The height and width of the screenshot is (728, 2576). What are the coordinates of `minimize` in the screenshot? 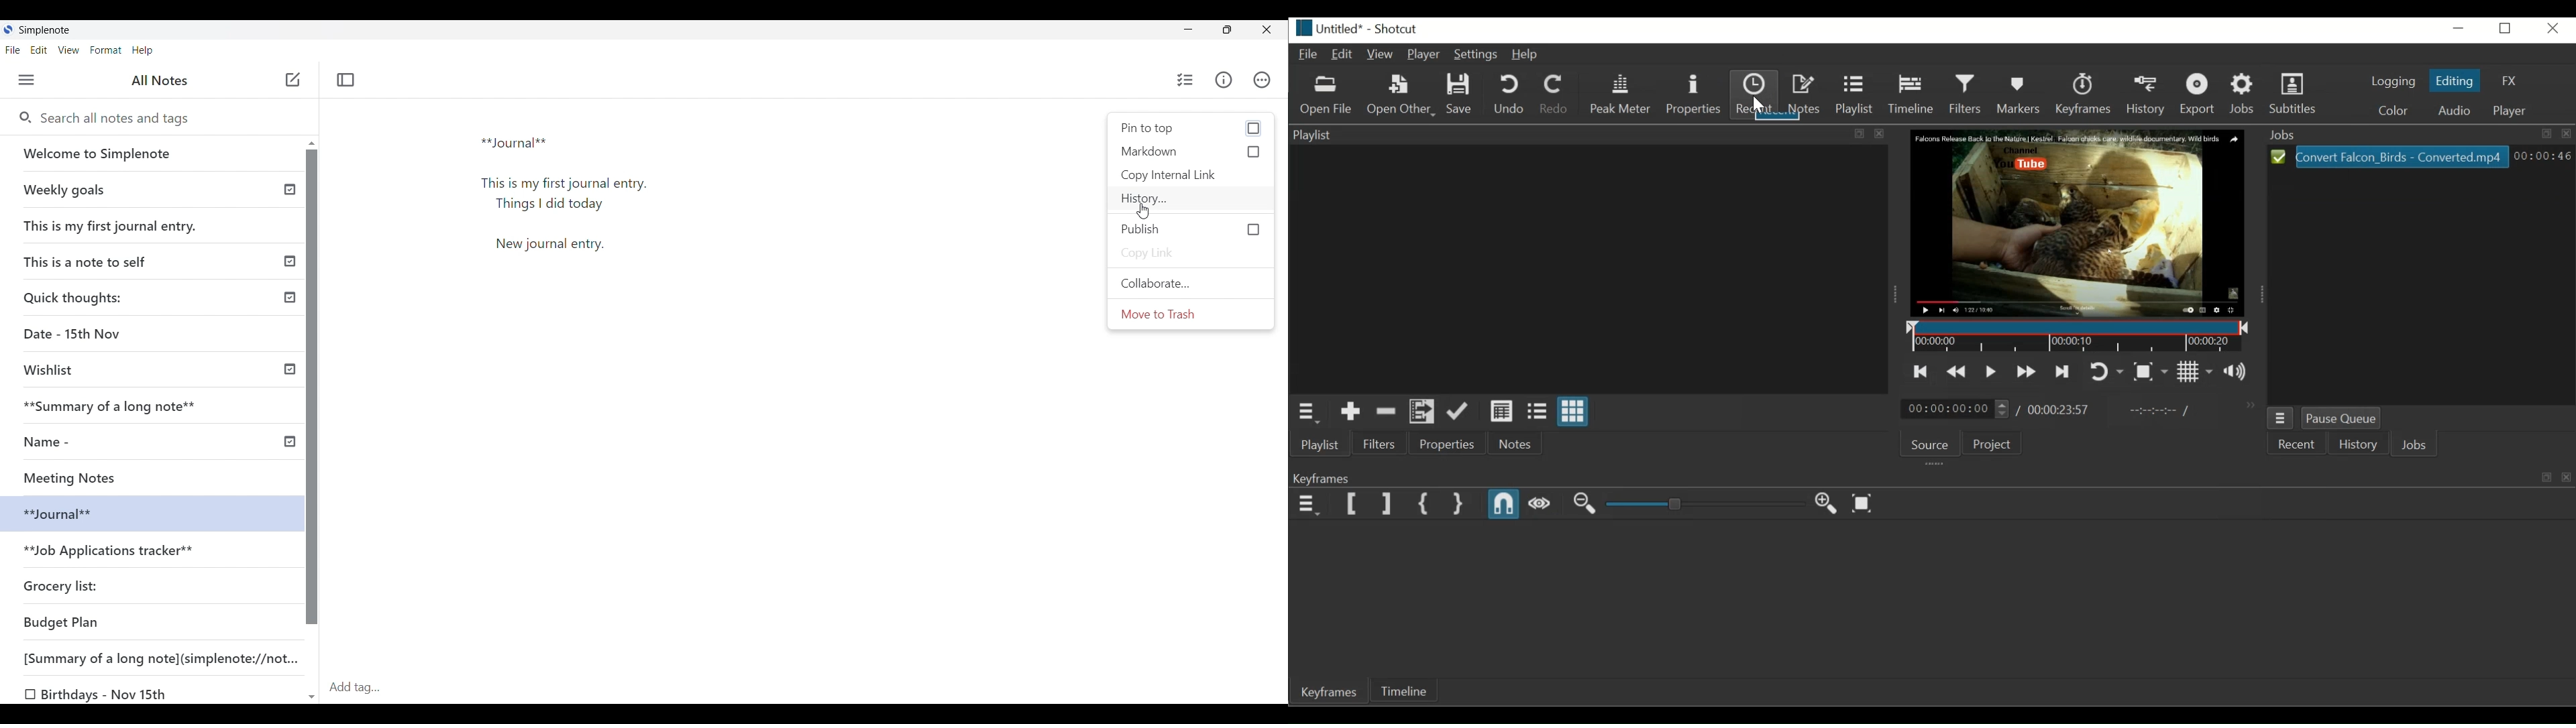 It's located at (2459, 28).